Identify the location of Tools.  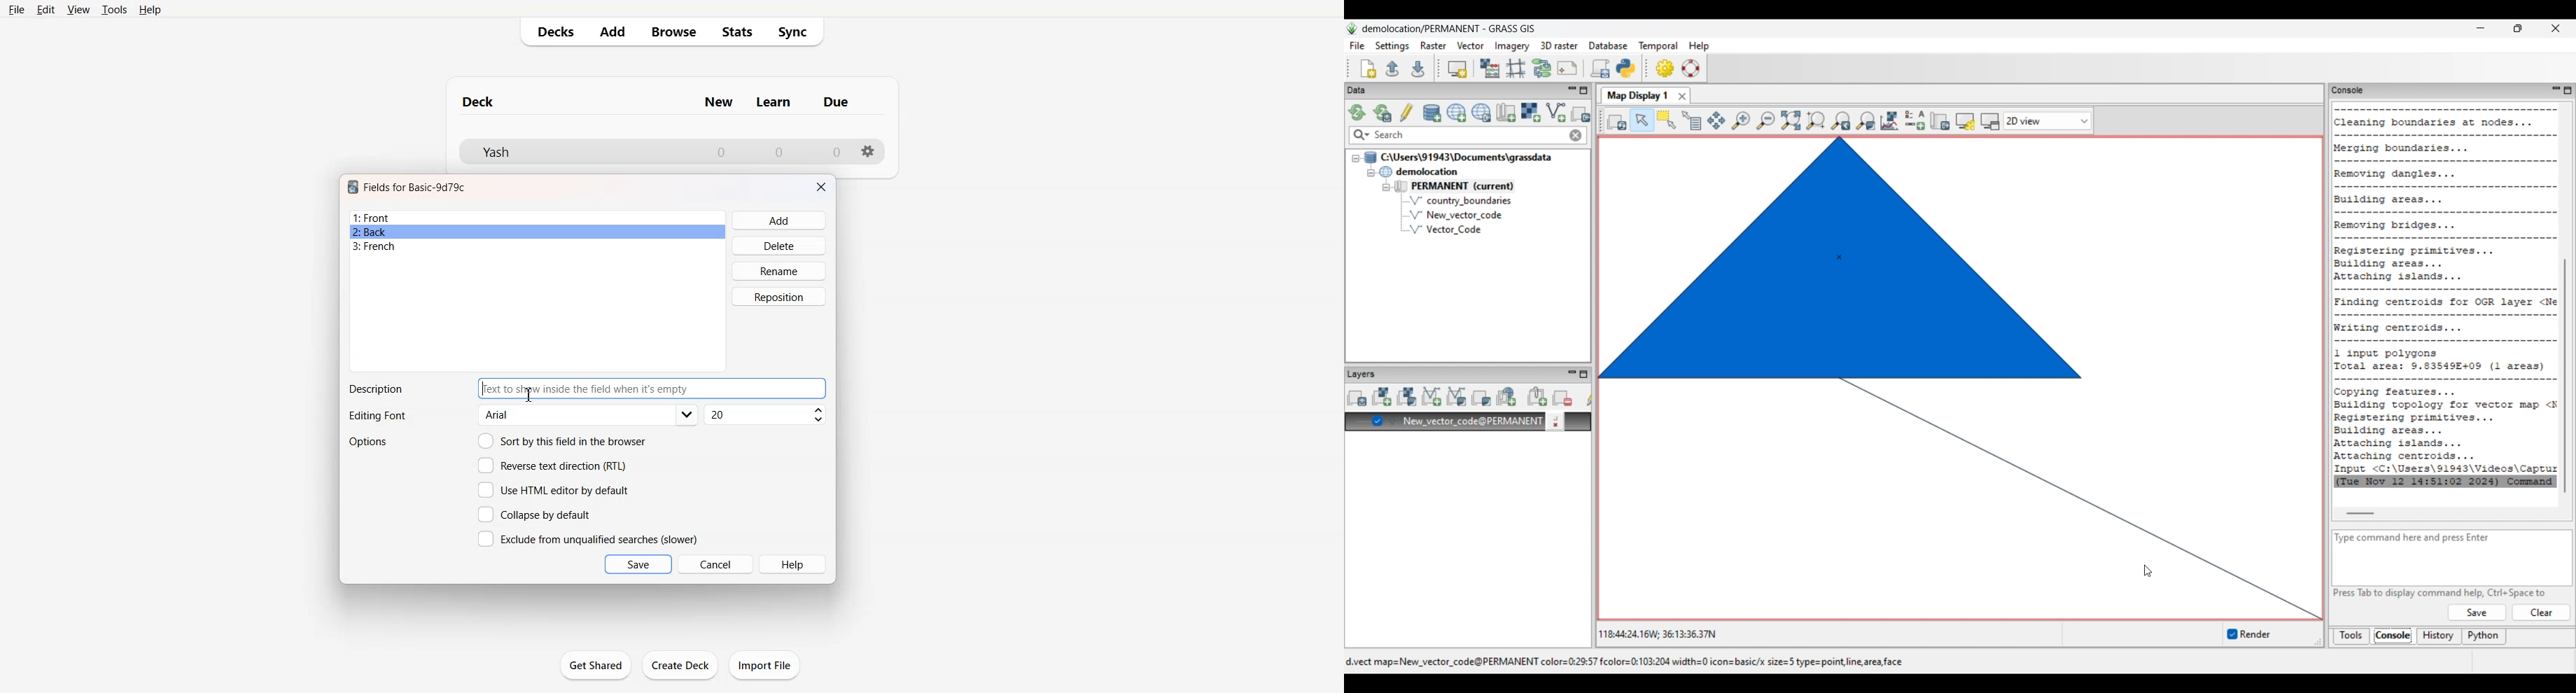
(114, 9).